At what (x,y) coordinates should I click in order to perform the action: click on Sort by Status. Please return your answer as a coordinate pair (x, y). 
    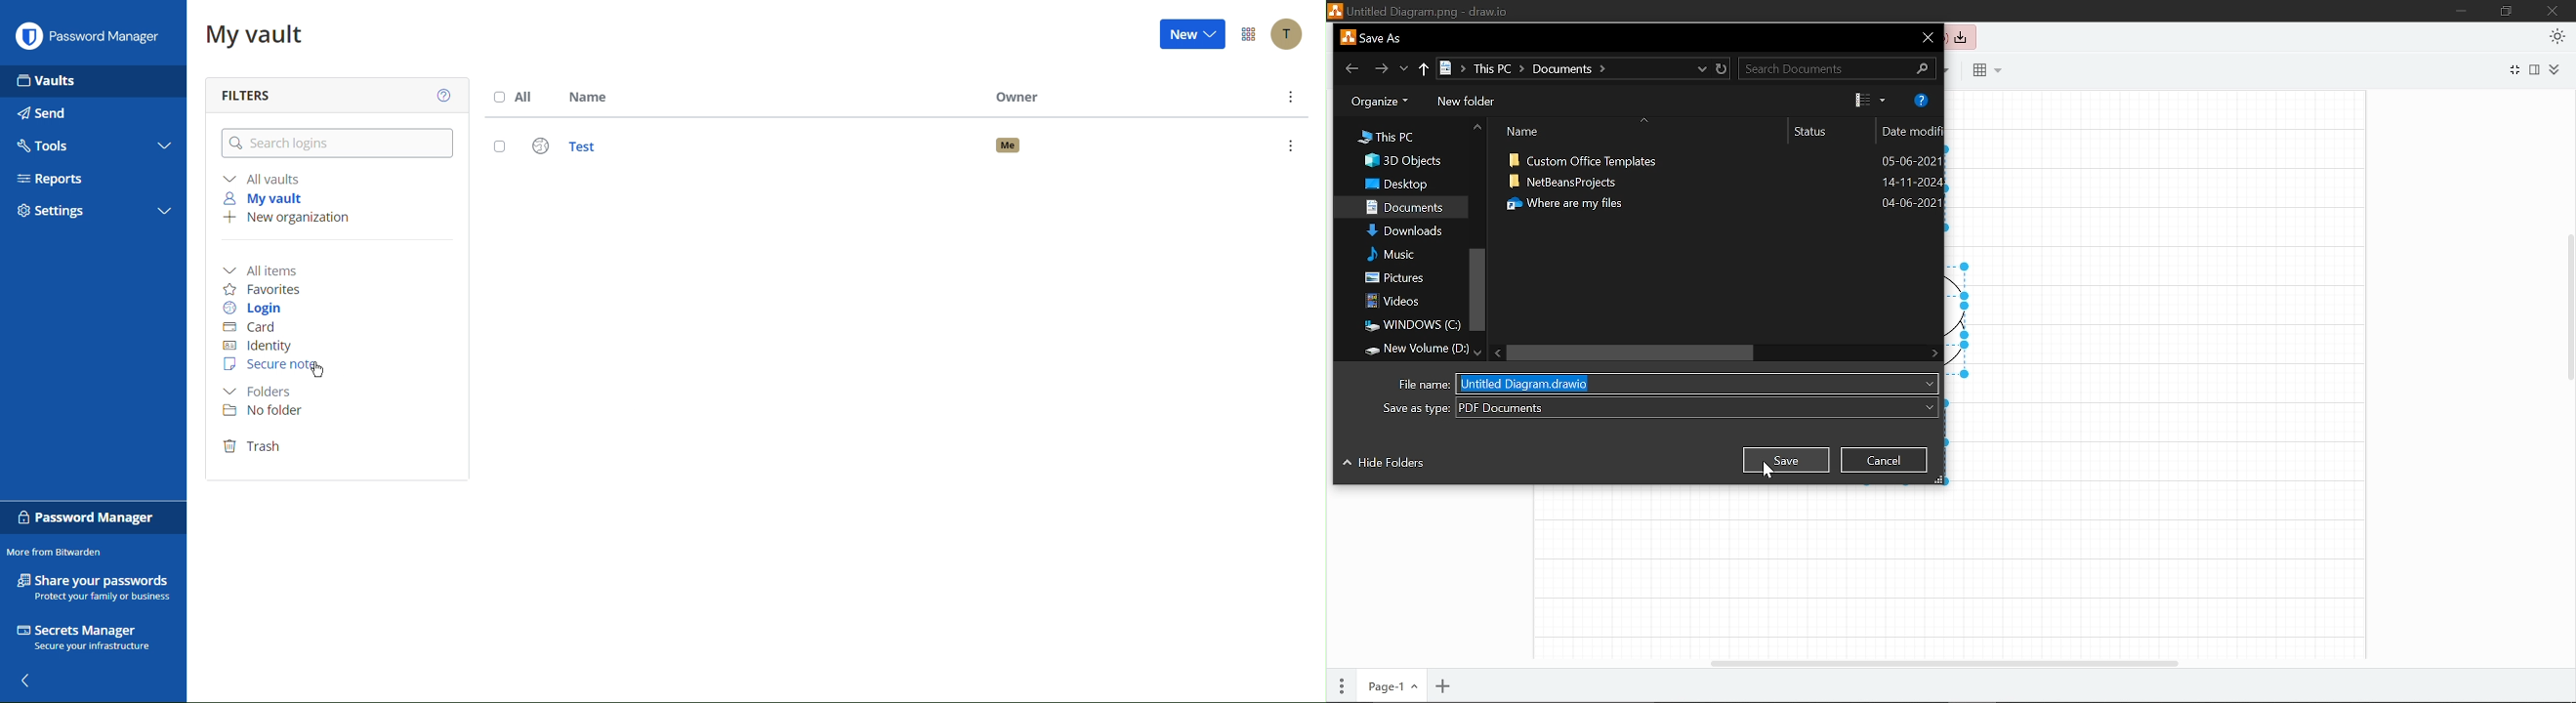
    Looking at the image, I should click on (1828, 132).